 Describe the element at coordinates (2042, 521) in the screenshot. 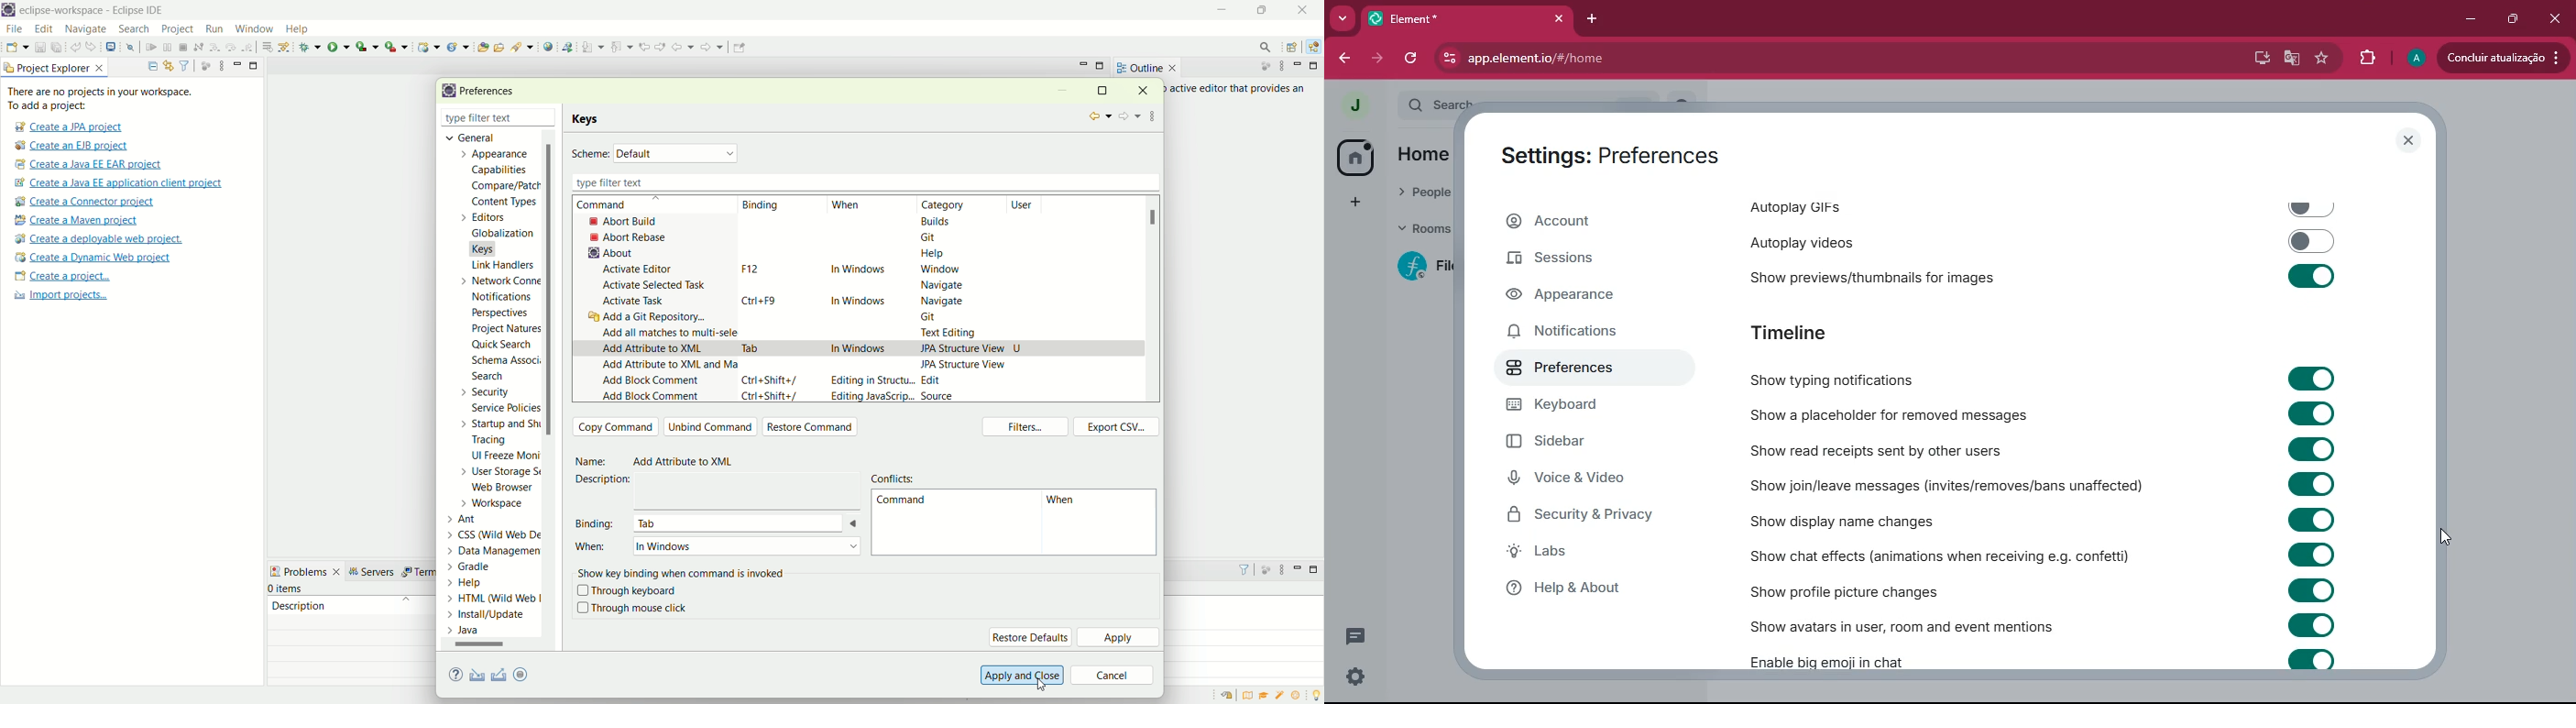

I see `Show display name changes` at that location.